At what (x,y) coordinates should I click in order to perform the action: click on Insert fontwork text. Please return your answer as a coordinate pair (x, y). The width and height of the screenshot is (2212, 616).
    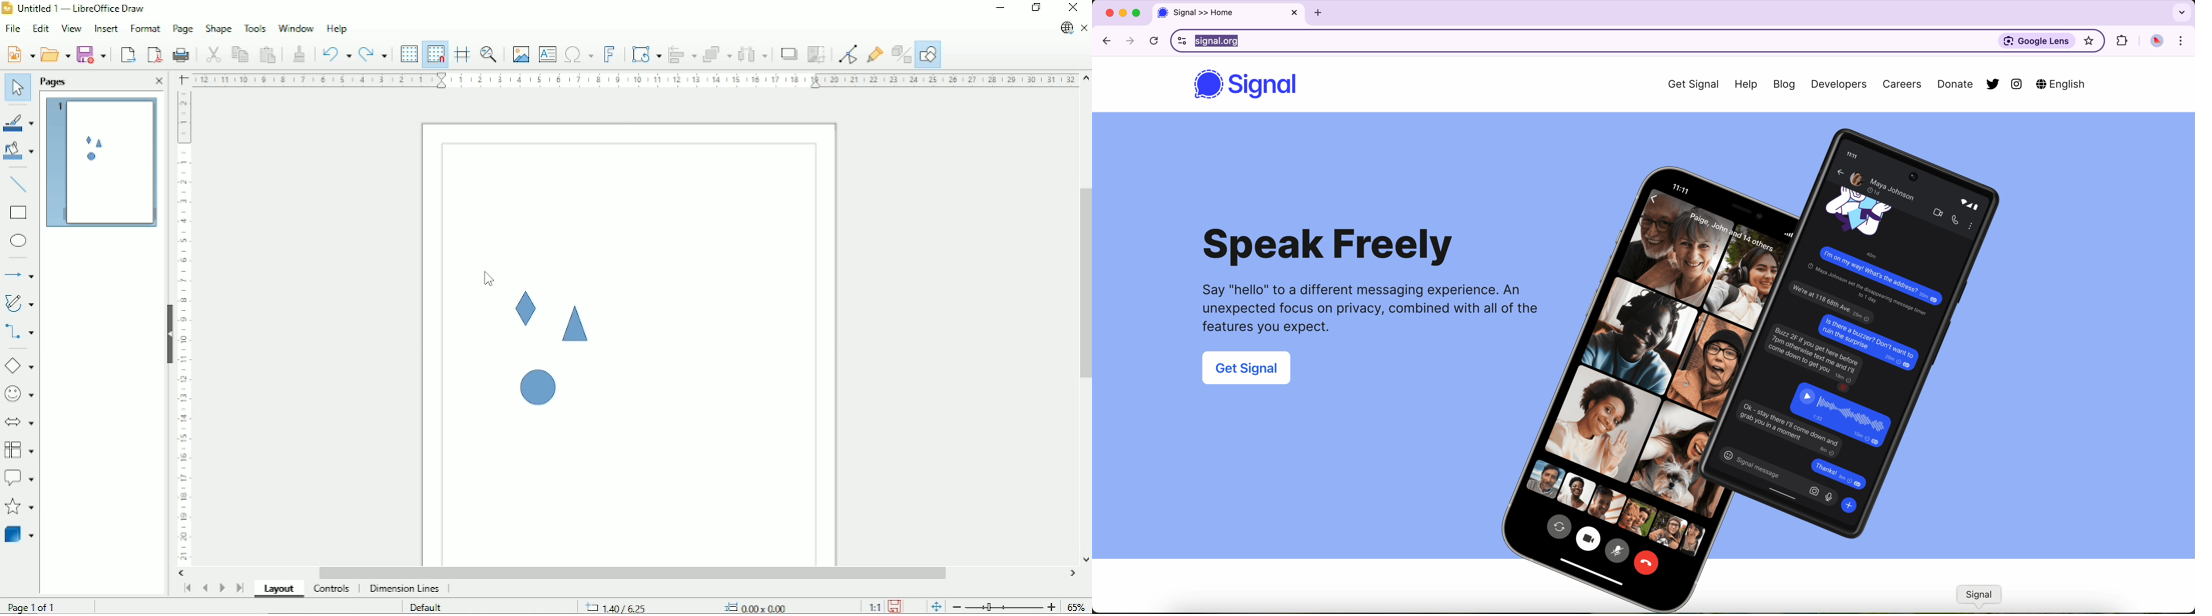
    Looking at the image, I should click on (609, 54).